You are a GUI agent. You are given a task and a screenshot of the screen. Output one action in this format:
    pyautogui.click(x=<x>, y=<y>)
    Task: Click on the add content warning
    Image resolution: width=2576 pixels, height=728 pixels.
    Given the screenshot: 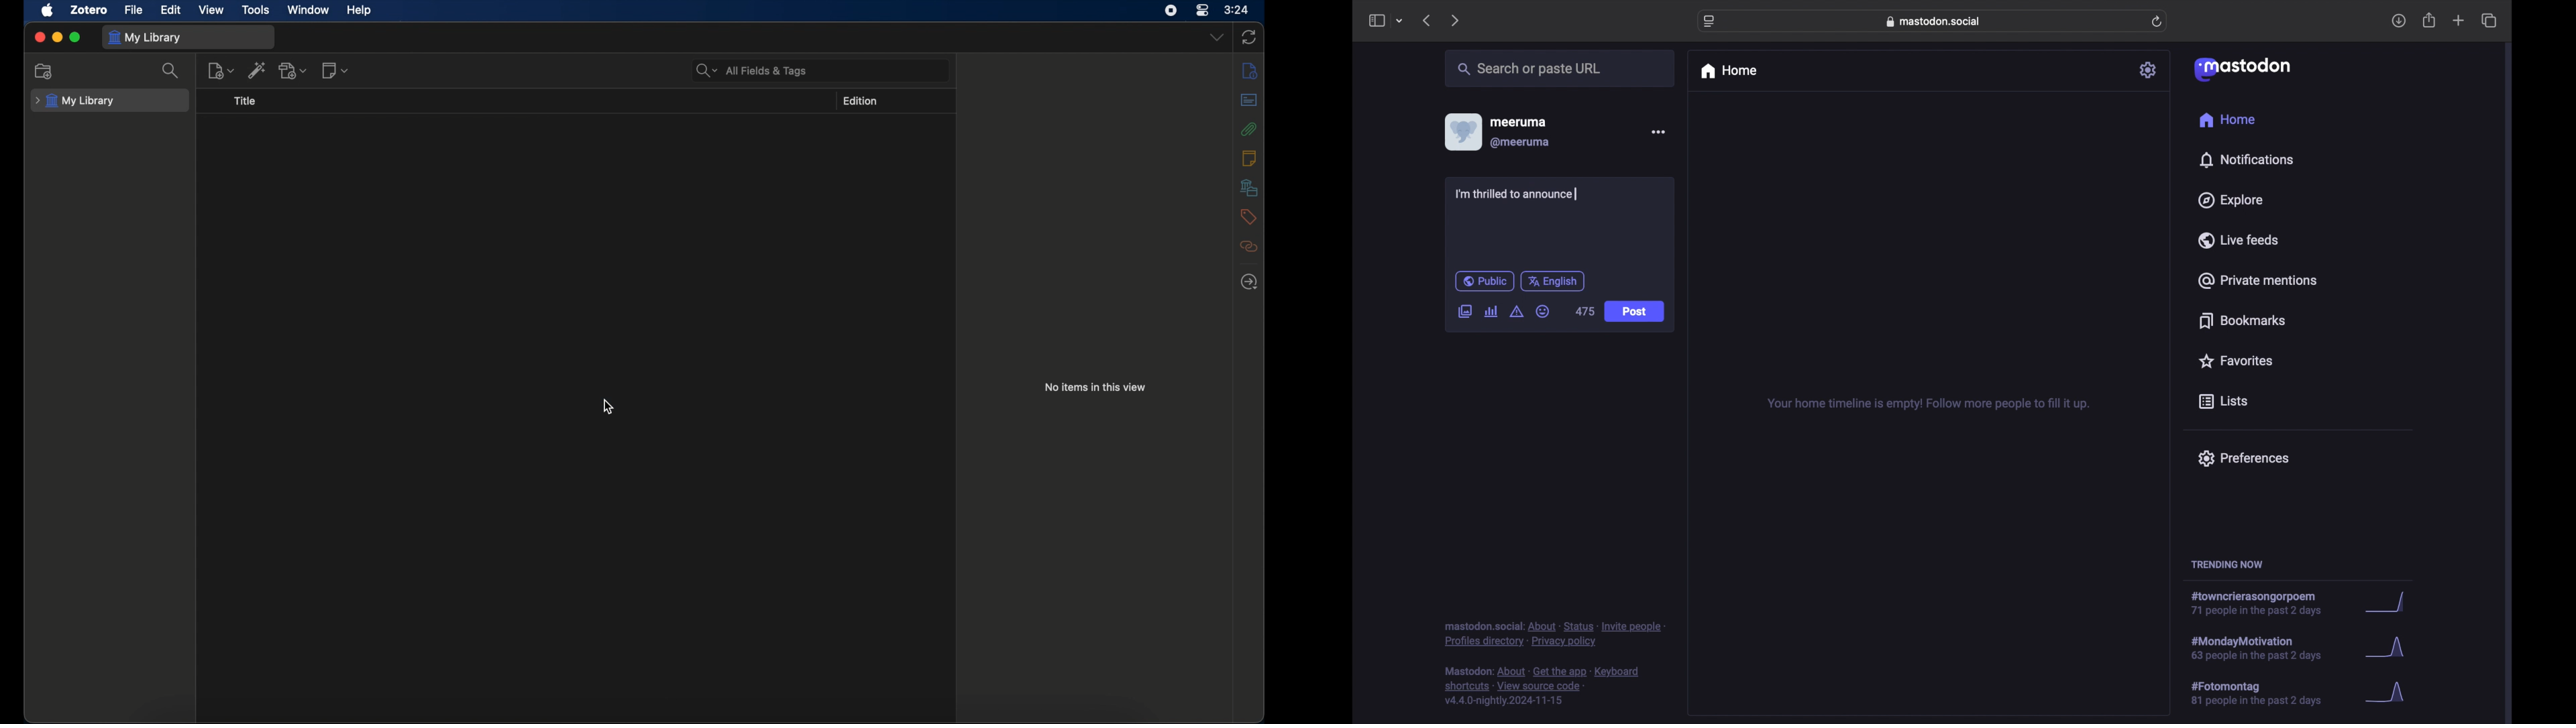 What is the action you would take?
    pyautogui.click(x=1518, y=312)
    